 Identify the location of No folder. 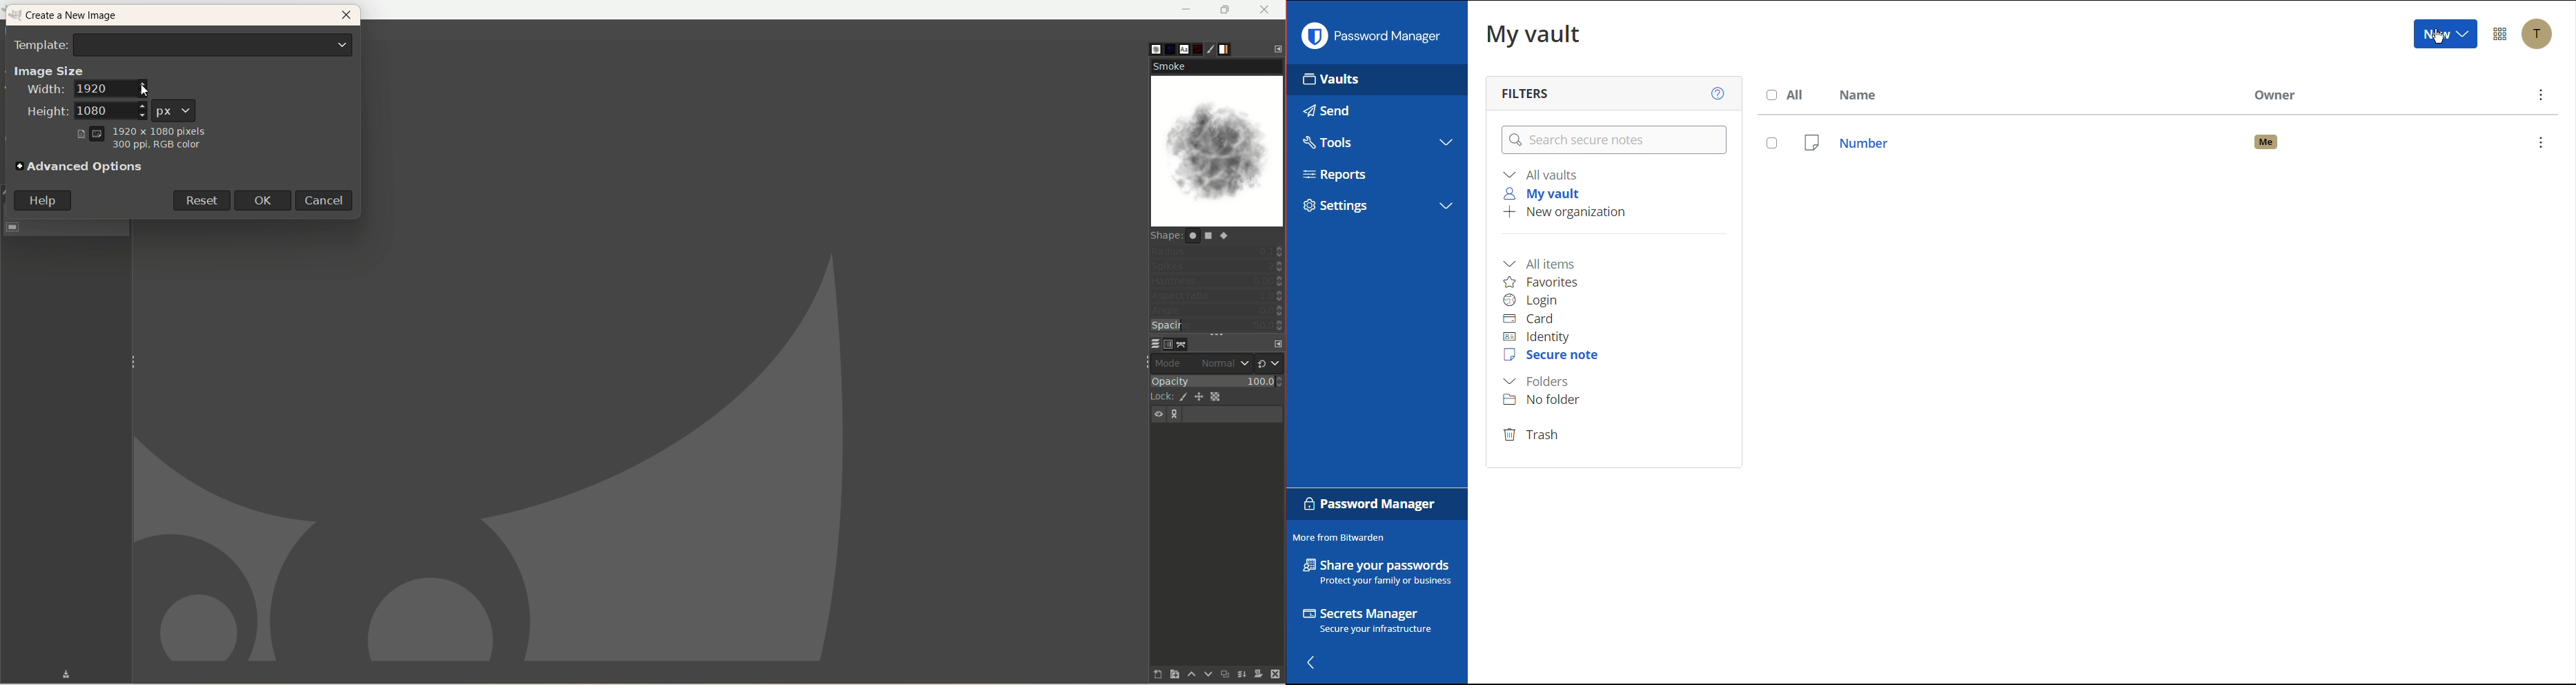
(1546, 399).